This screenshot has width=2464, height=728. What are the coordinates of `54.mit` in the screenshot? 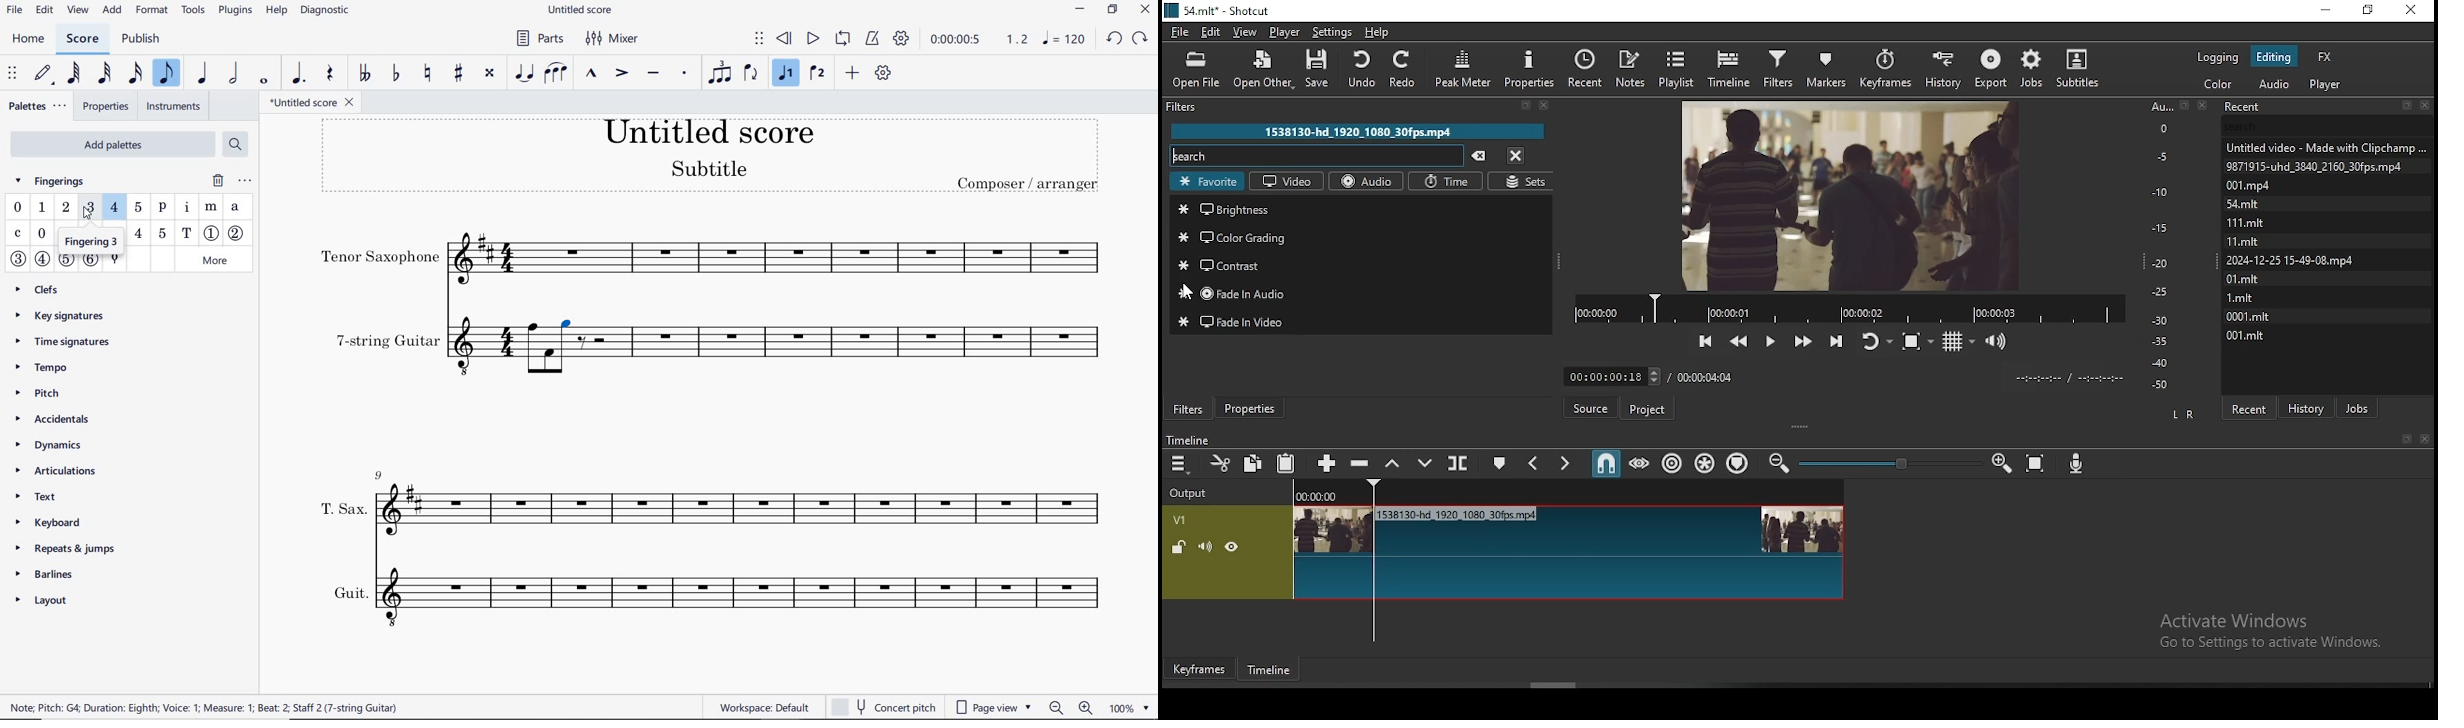 It's located at (2242, 203).